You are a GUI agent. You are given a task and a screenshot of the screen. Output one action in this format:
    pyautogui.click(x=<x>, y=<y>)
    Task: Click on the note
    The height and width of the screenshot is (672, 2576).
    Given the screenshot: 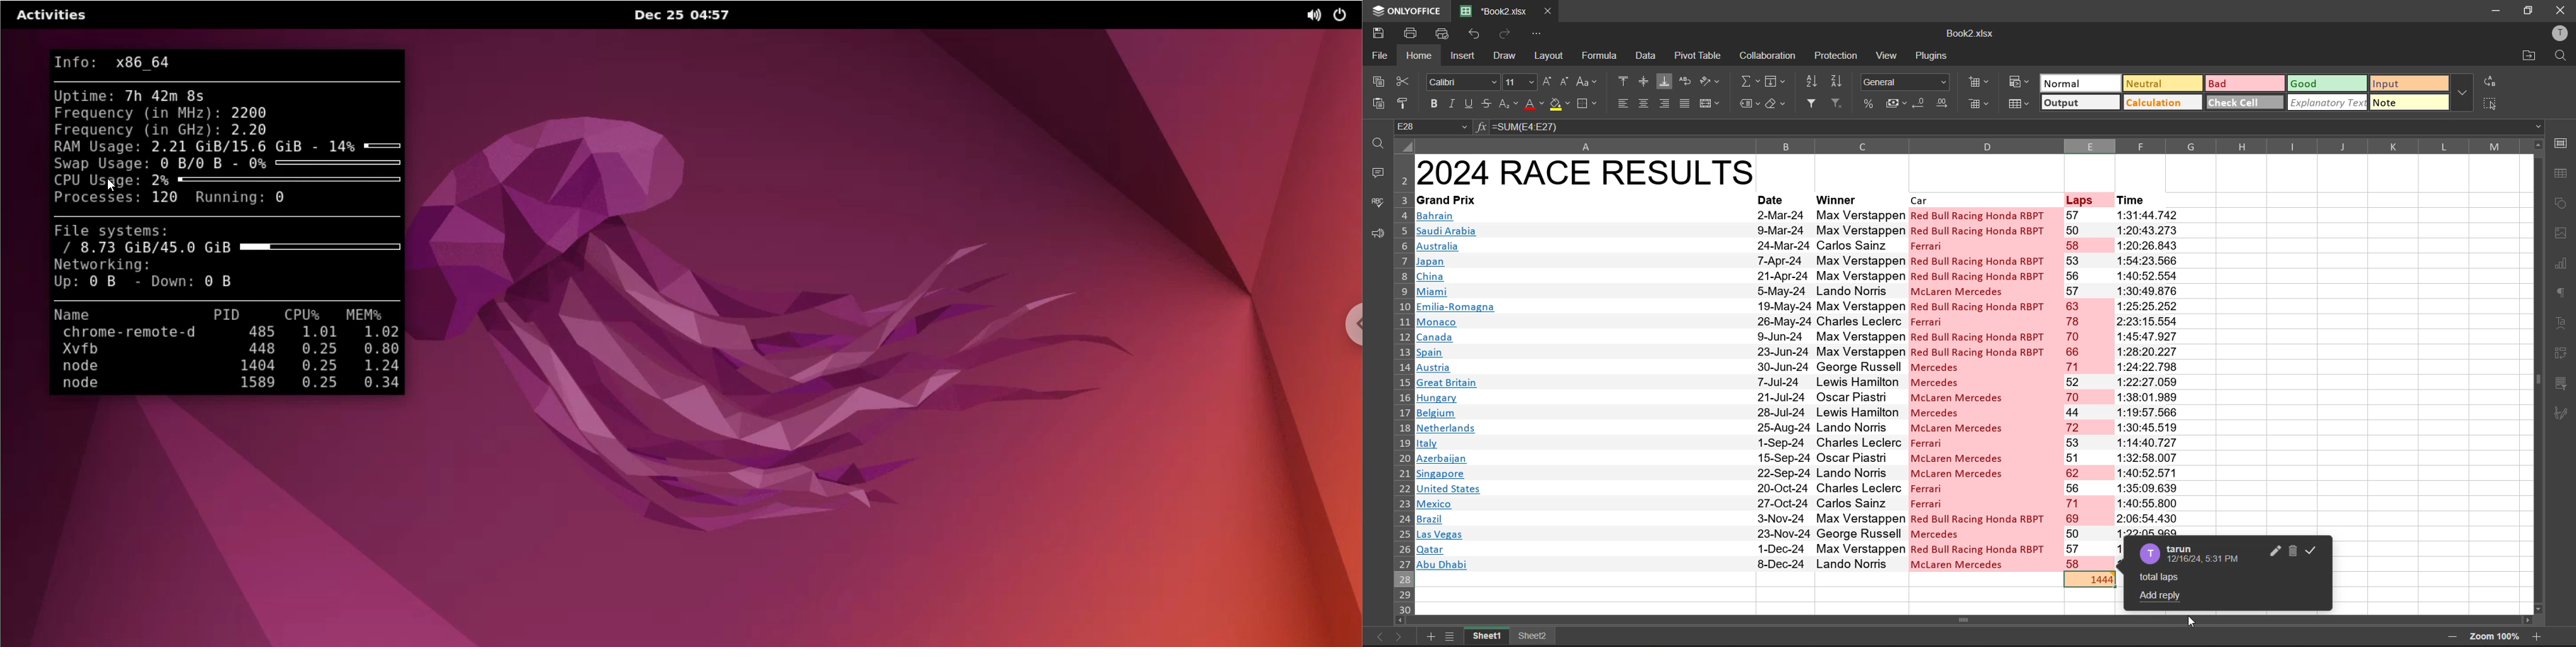 What is the action you would take?
    pyautogui.click(x=2405, y=103)
    